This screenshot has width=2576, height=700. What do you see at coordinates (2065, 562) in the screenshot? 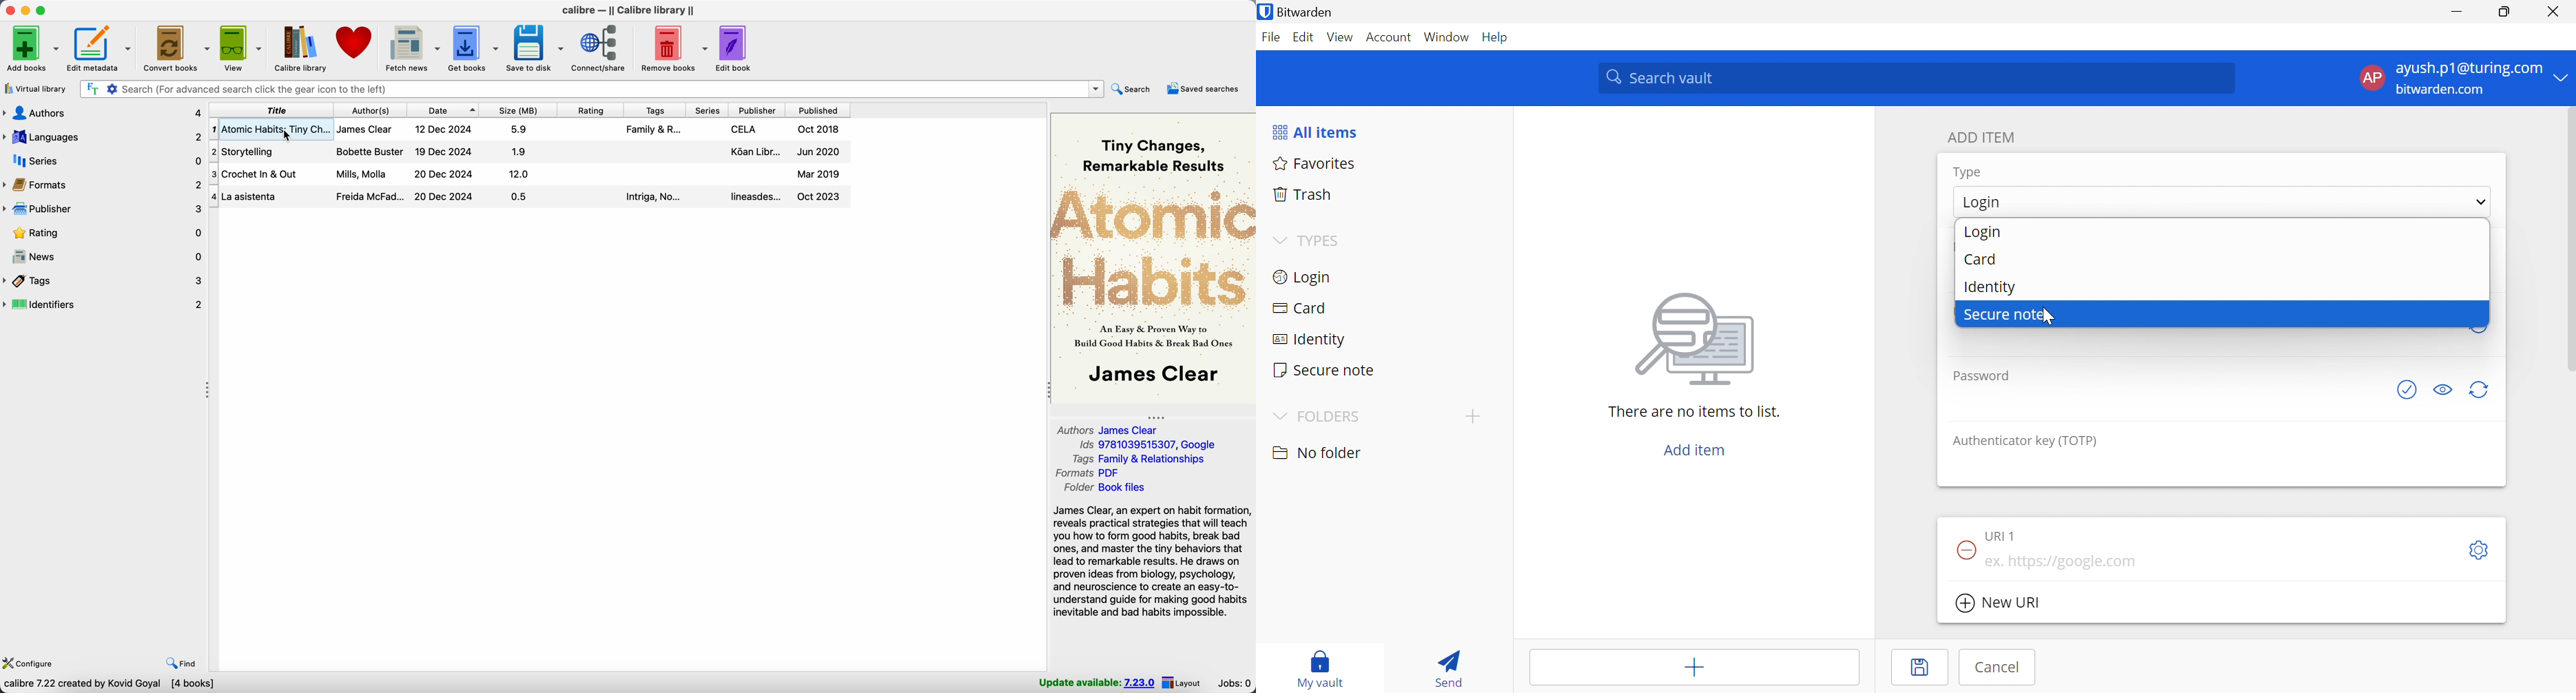
I see `eg. https://google.com` at bounding box center [2065, 562].